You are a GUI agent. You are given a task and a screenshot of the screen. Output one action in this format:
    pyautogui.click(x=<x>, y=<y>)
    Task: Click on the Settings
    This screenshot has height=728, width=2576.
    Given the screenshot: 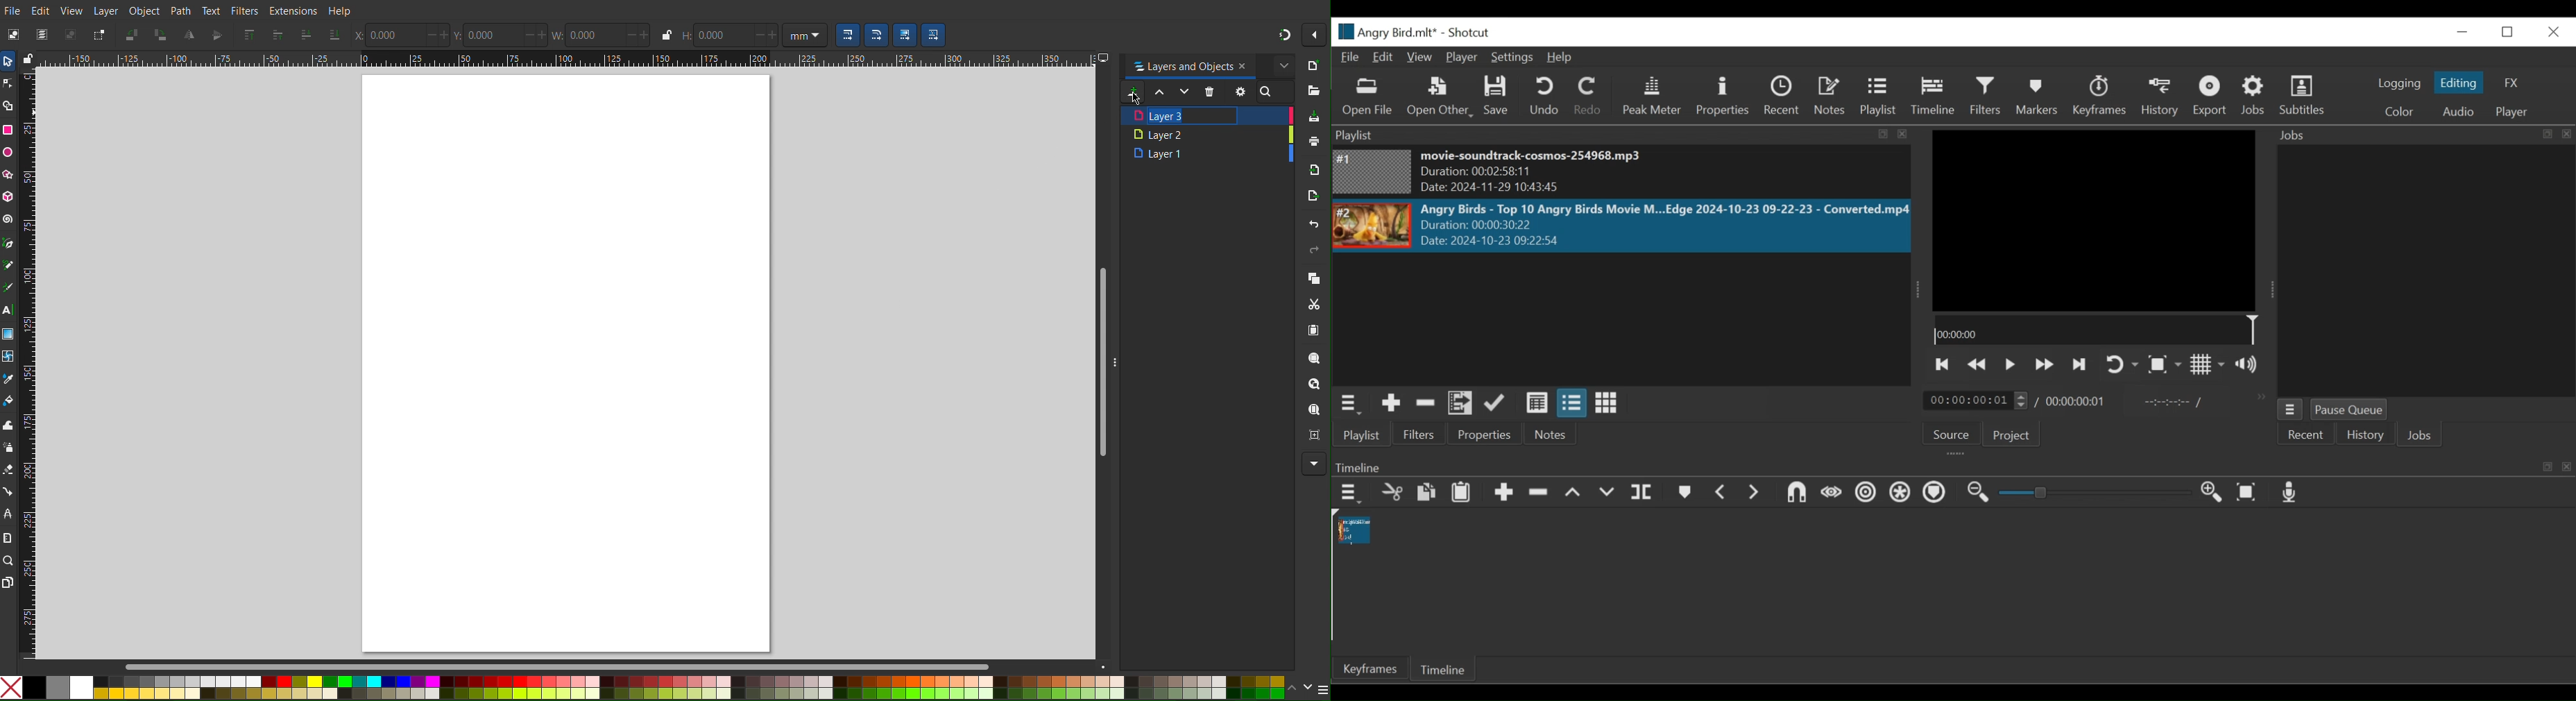 What is the action you would take?
    pyautogui.click(x=1239, y=91)
    